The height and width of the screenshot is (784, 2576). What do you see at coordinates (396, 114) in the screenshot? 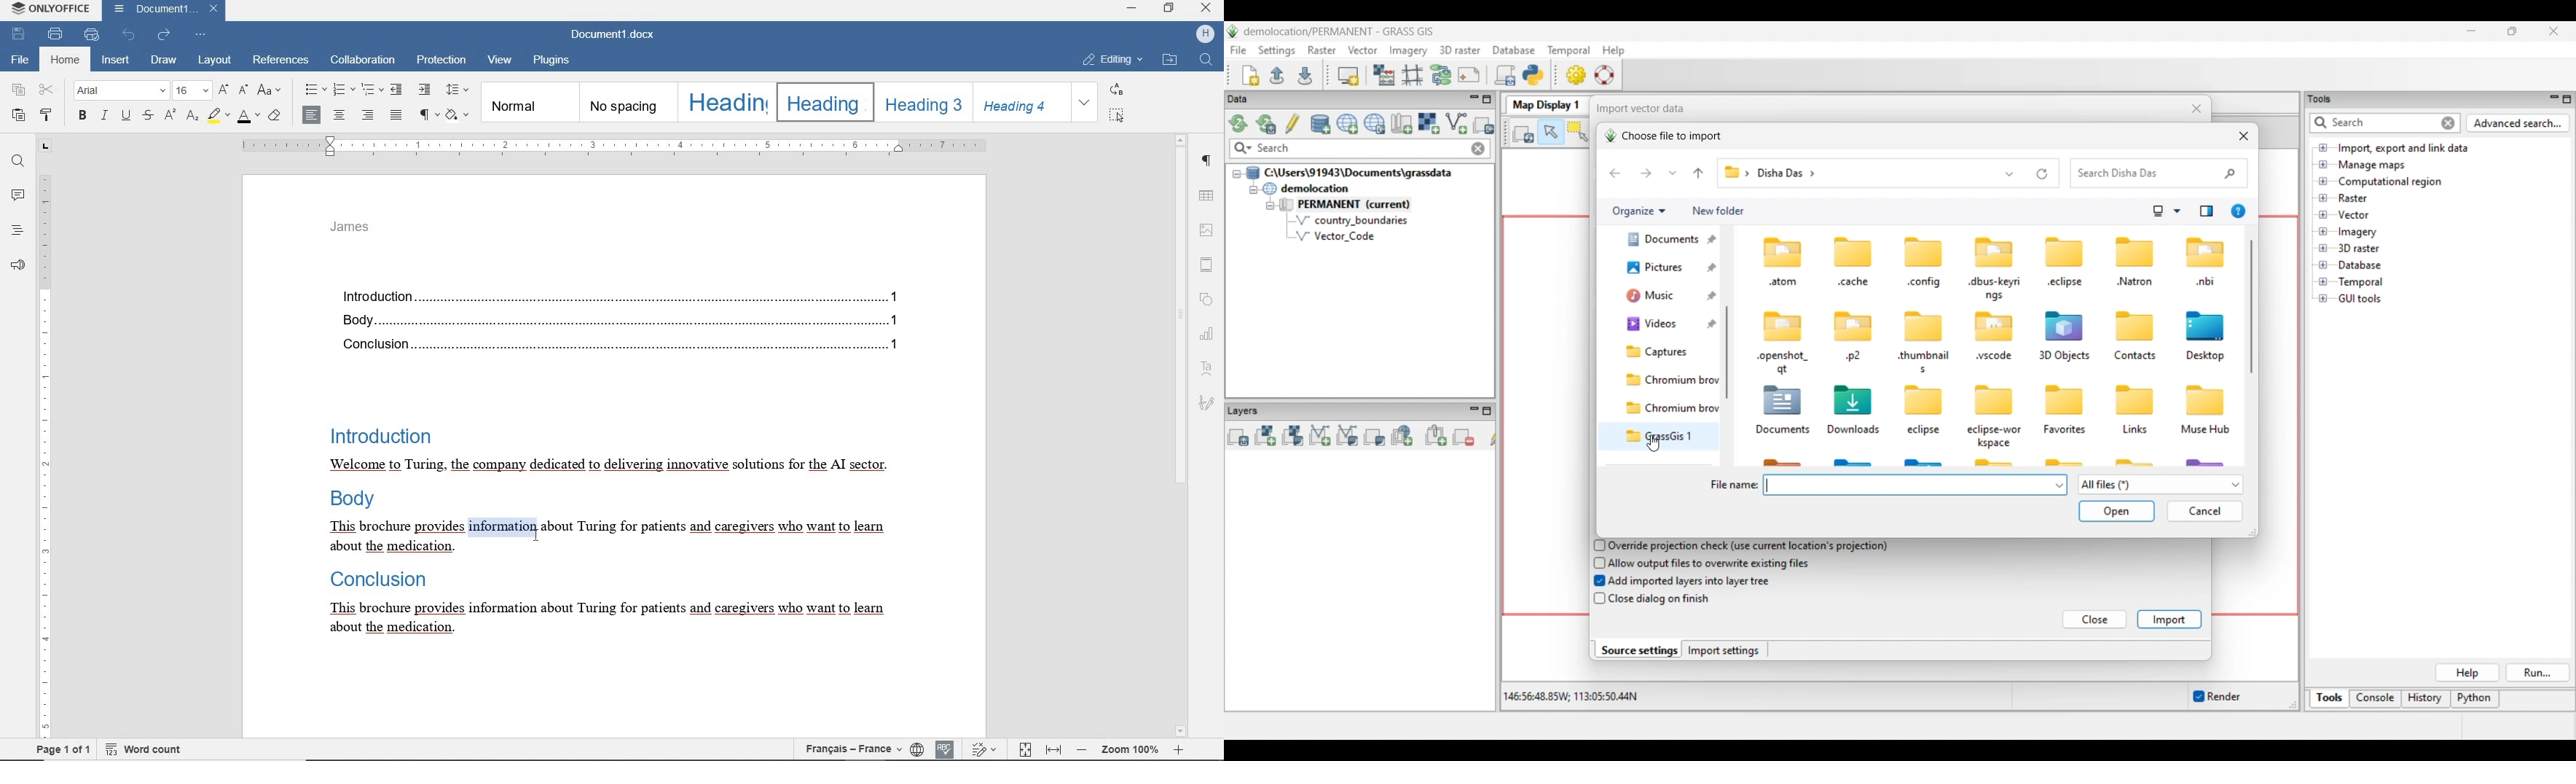
I see `JUSTIFIED` at bounding box center [396, 114].